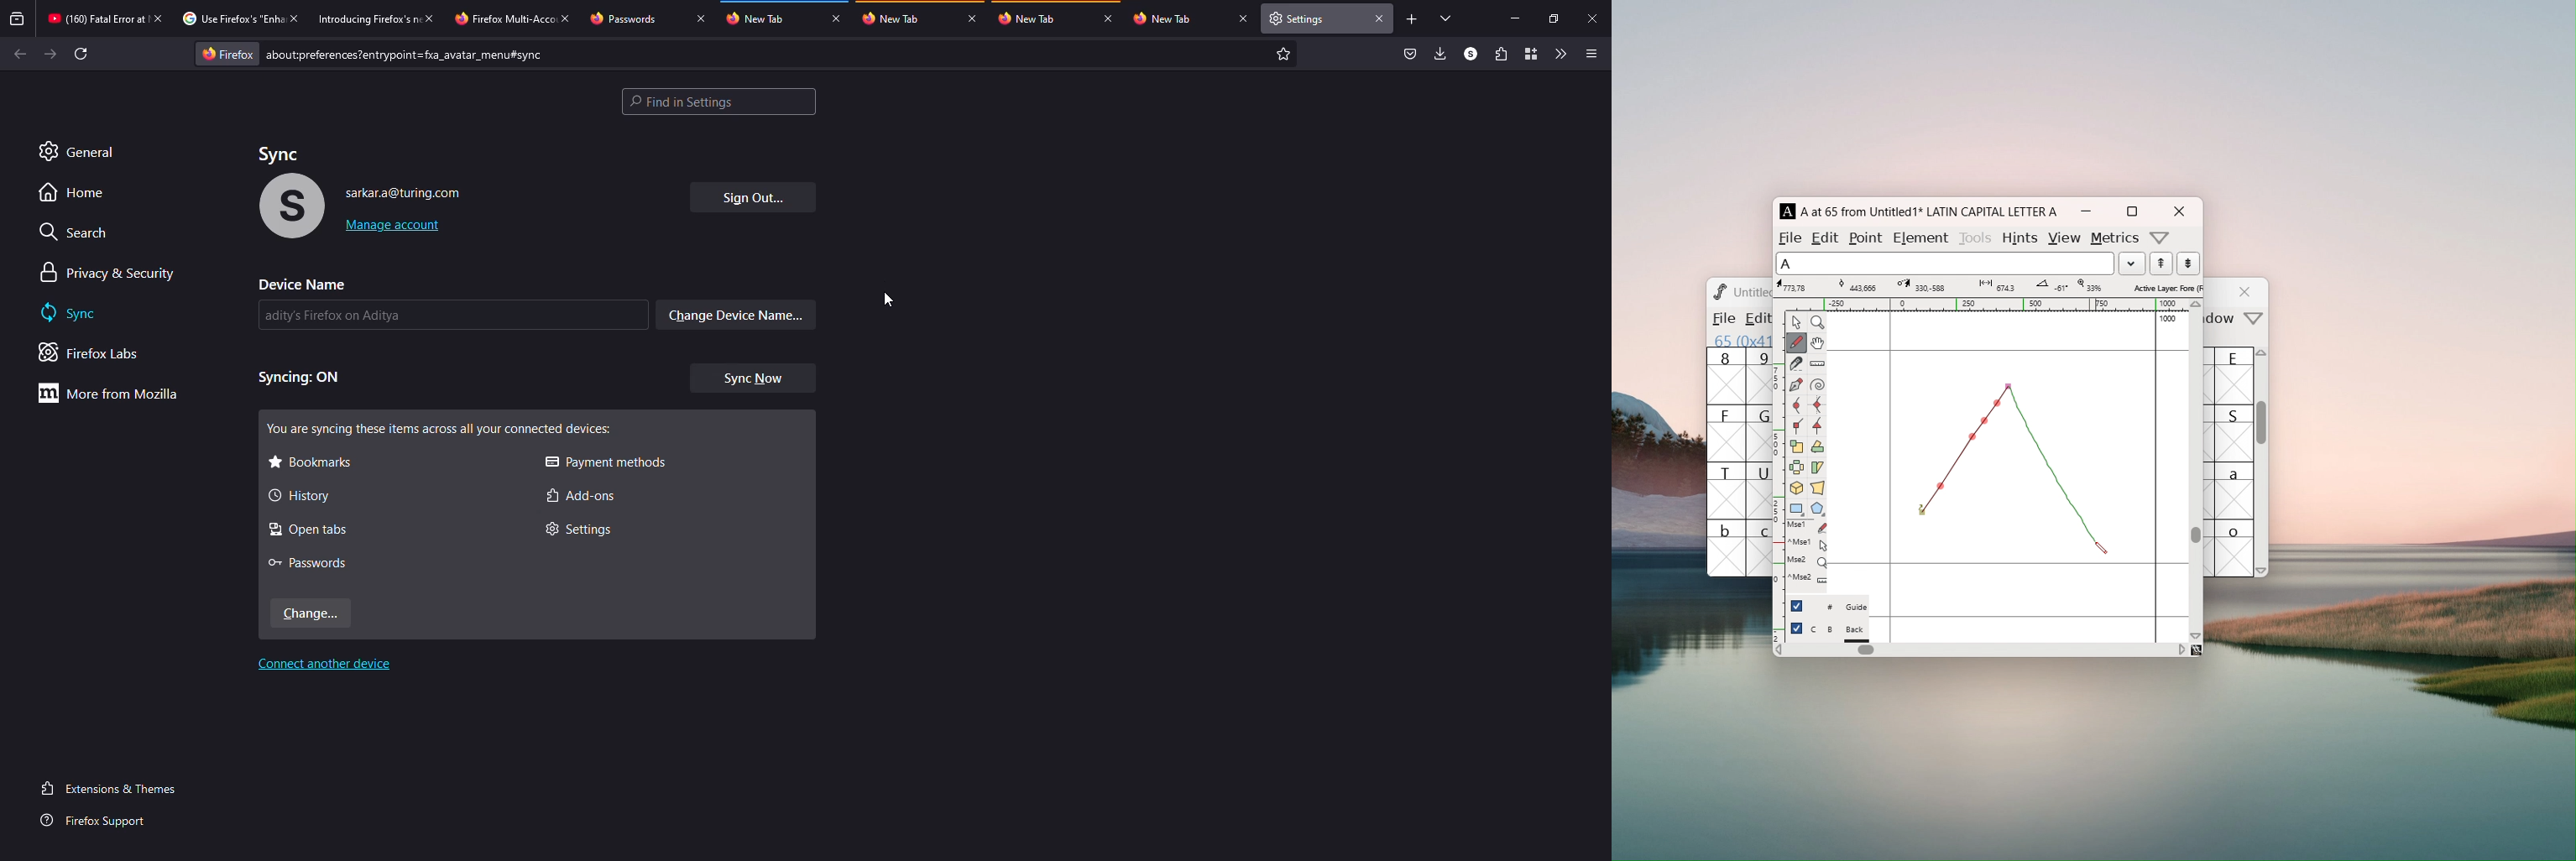 The image size is (2576, 868). I want to click on Mse2, so click(1807, 560).